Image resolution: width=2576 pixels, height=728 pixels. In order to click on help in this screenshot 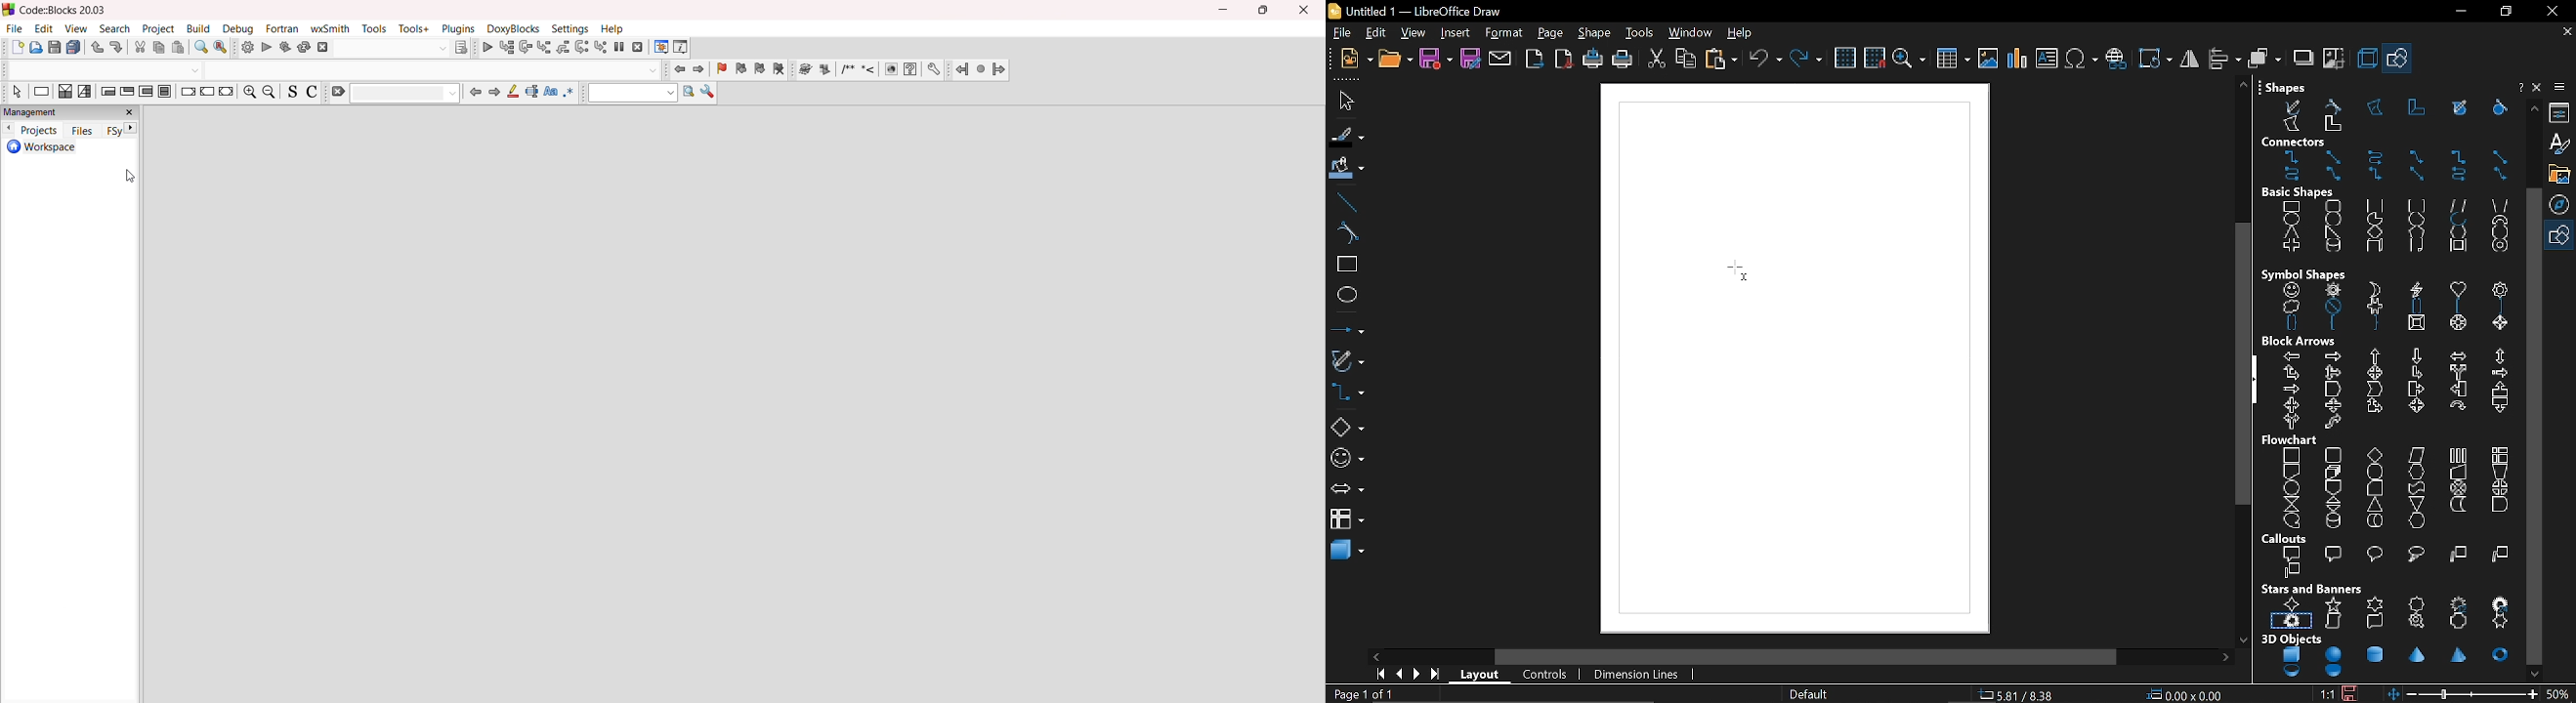, I will do `click(613, 30)`.